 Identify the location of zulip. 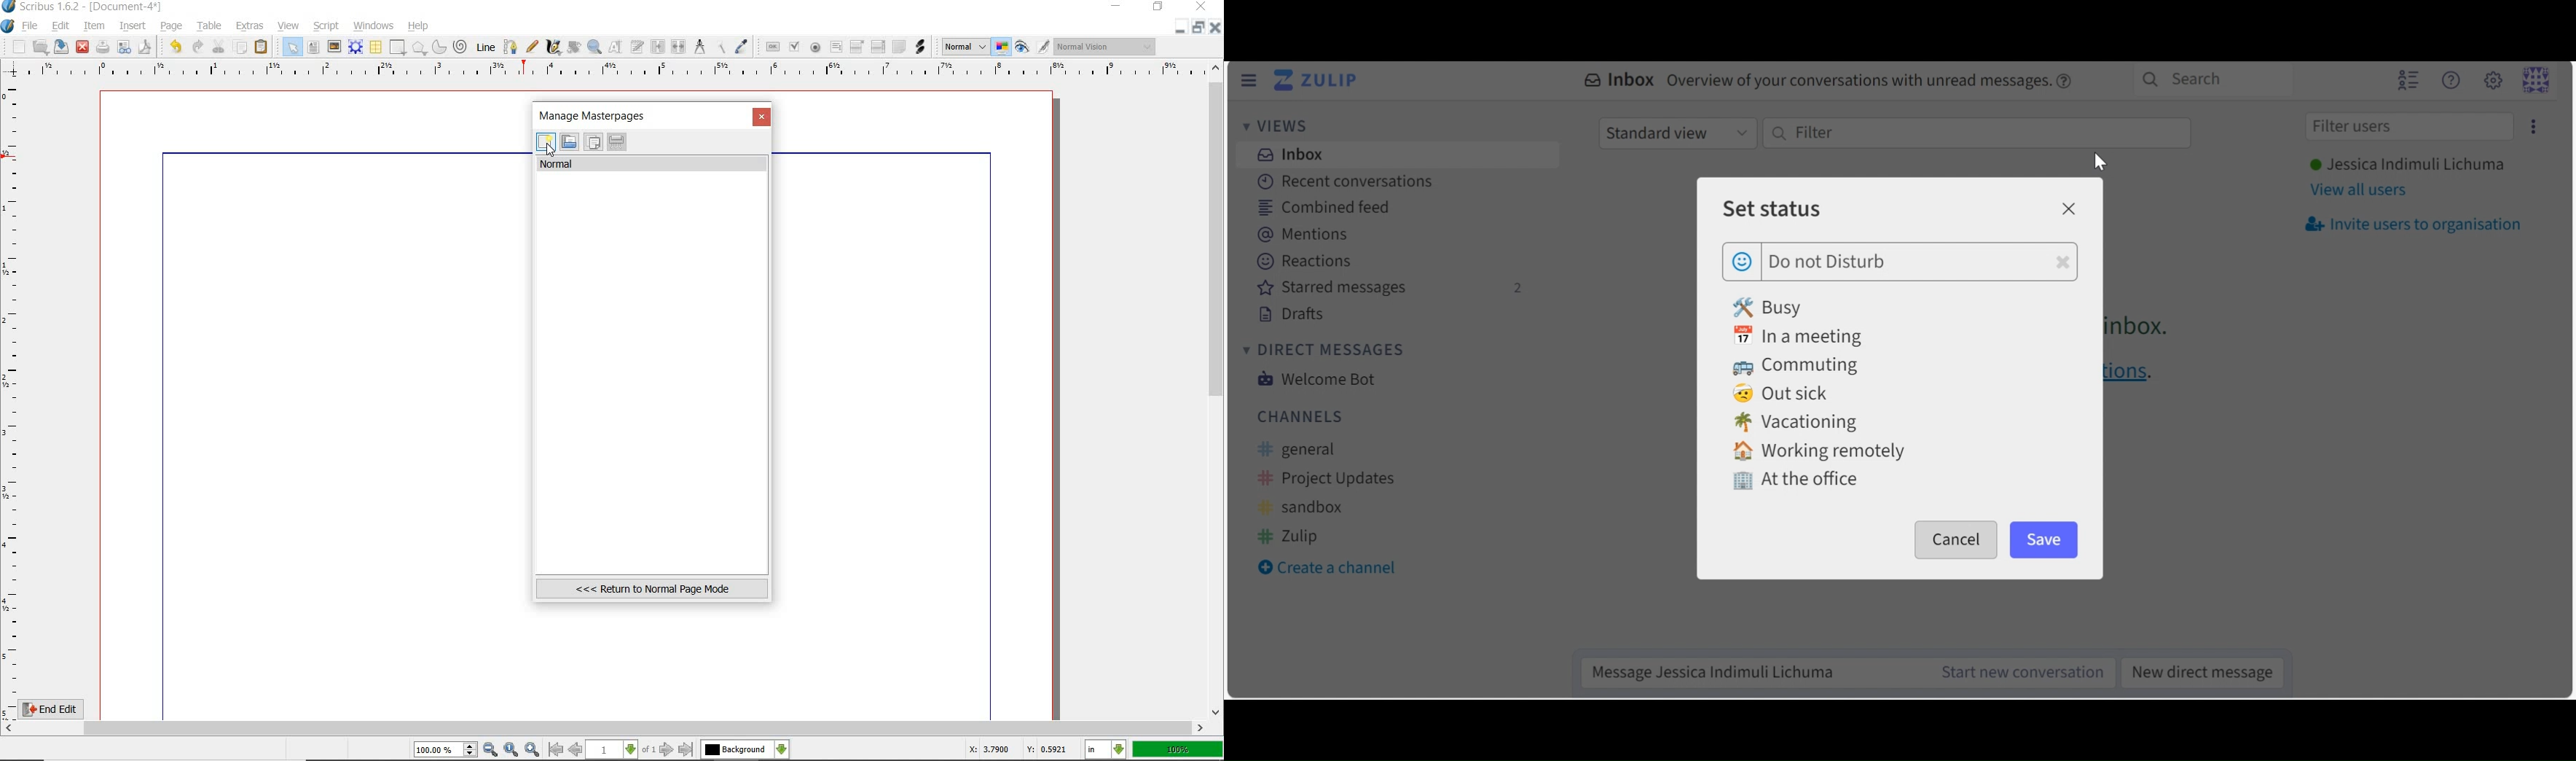
(1290, 535).